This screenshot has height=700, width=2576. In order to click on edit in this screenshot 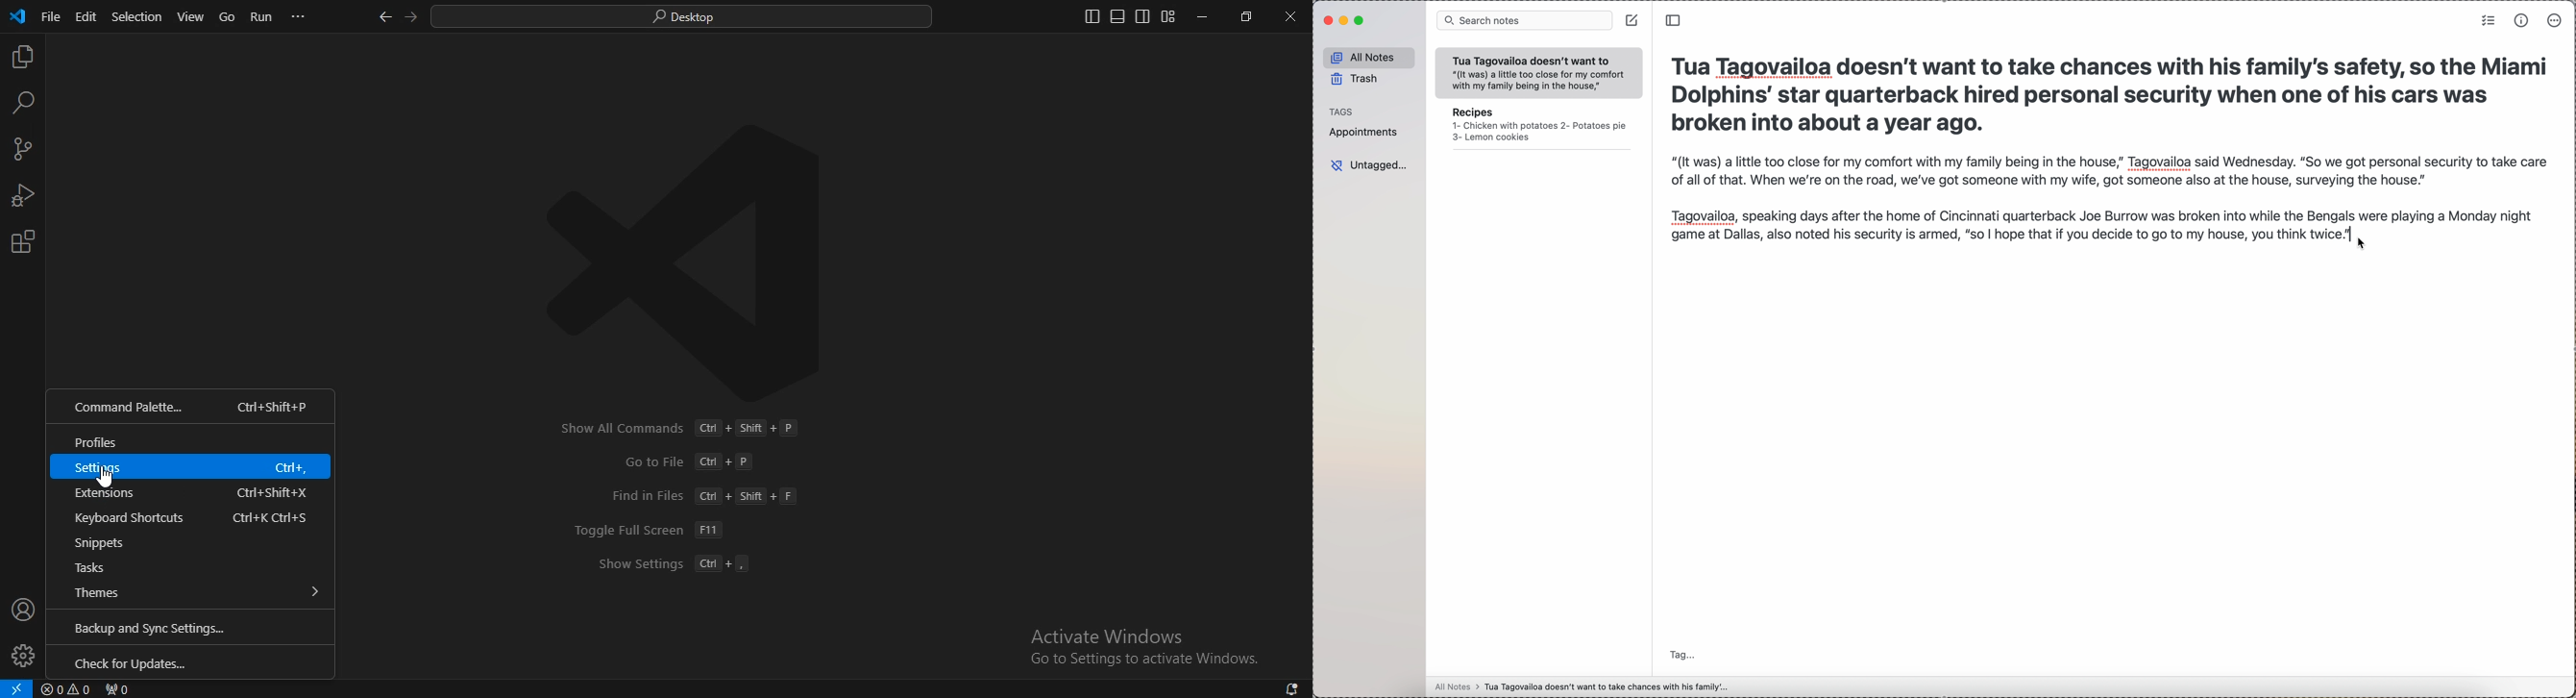, I will do `click(86, 18)`.